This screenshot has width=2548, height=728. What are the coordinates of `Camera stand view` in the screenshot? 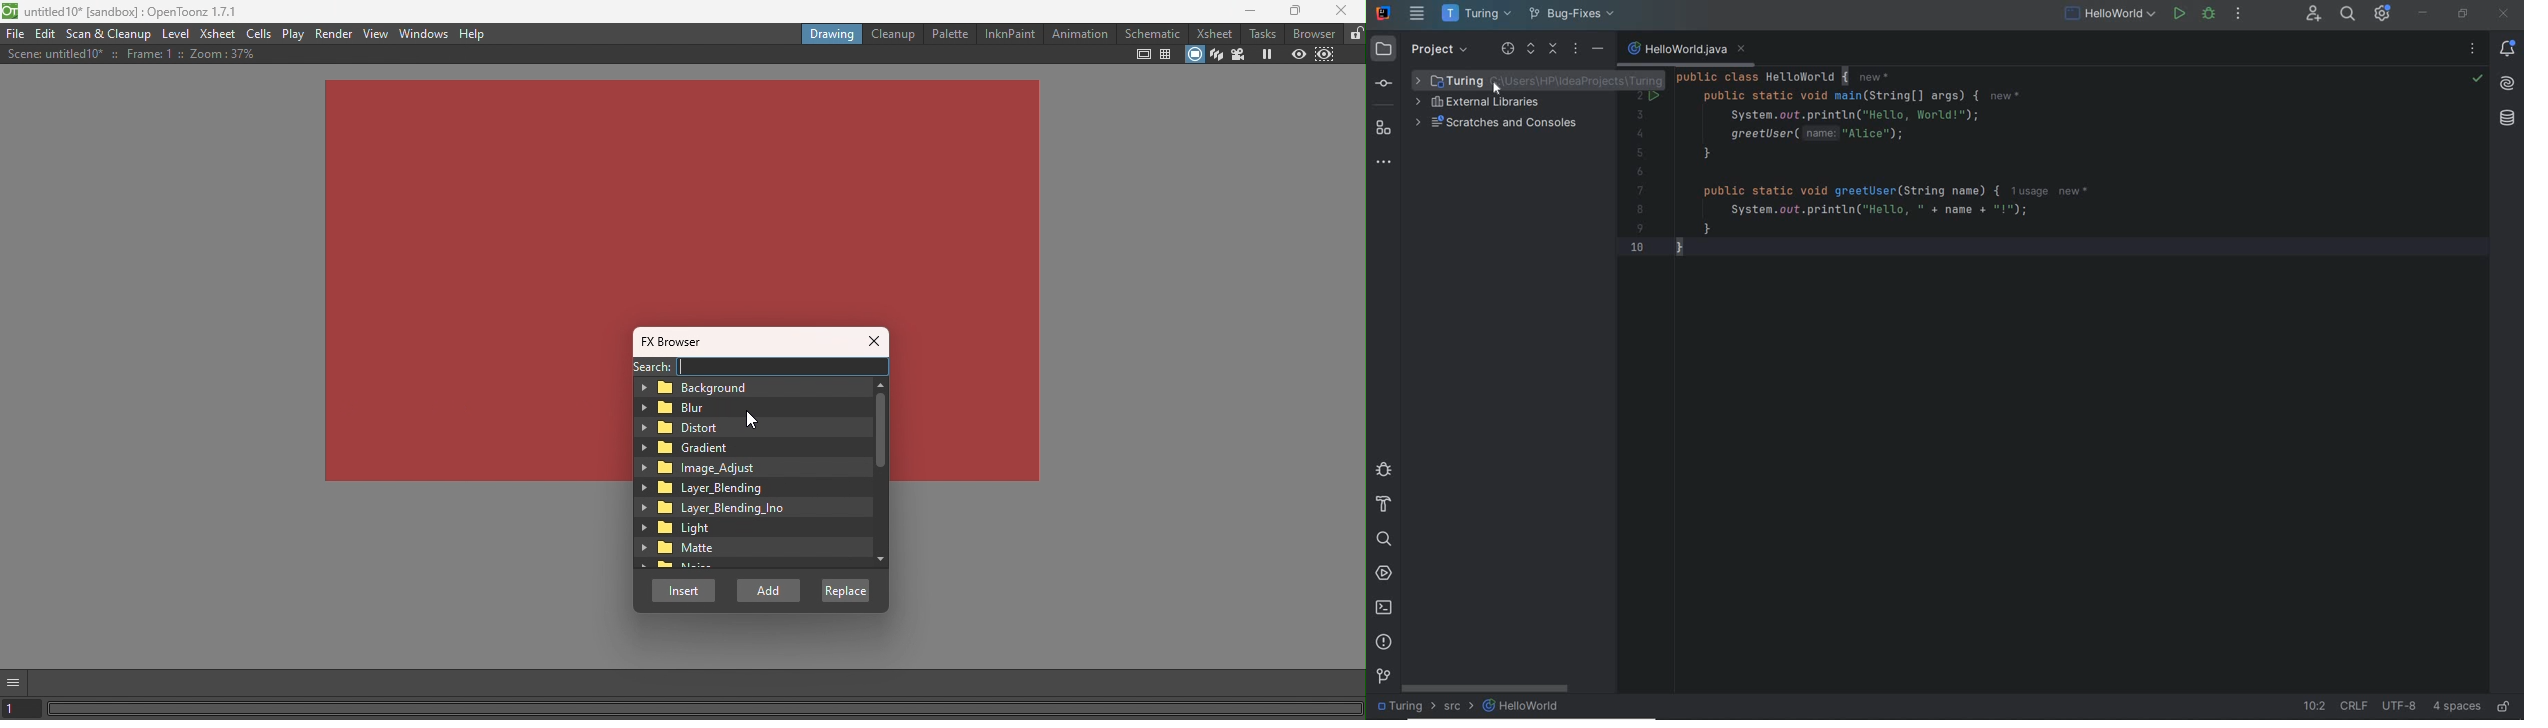 It's located at (1193, 56).